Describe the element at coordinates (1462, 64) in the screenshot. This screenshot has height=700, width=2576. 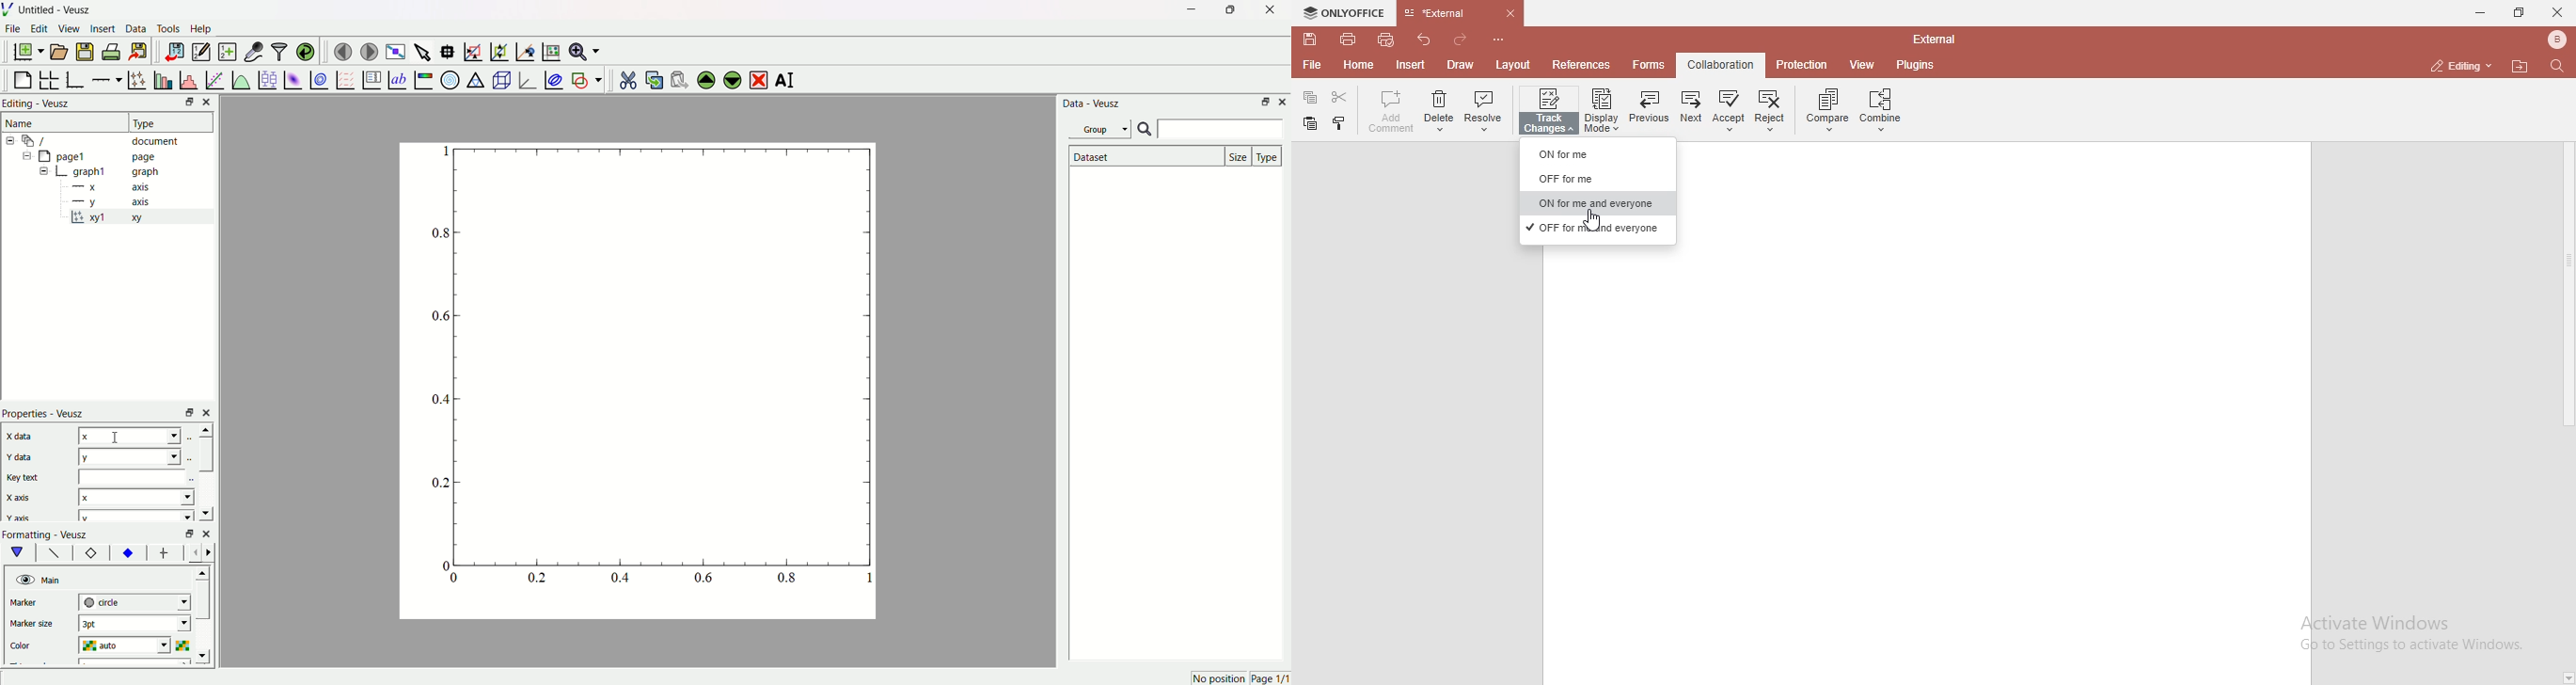
I see `draw` at that location.